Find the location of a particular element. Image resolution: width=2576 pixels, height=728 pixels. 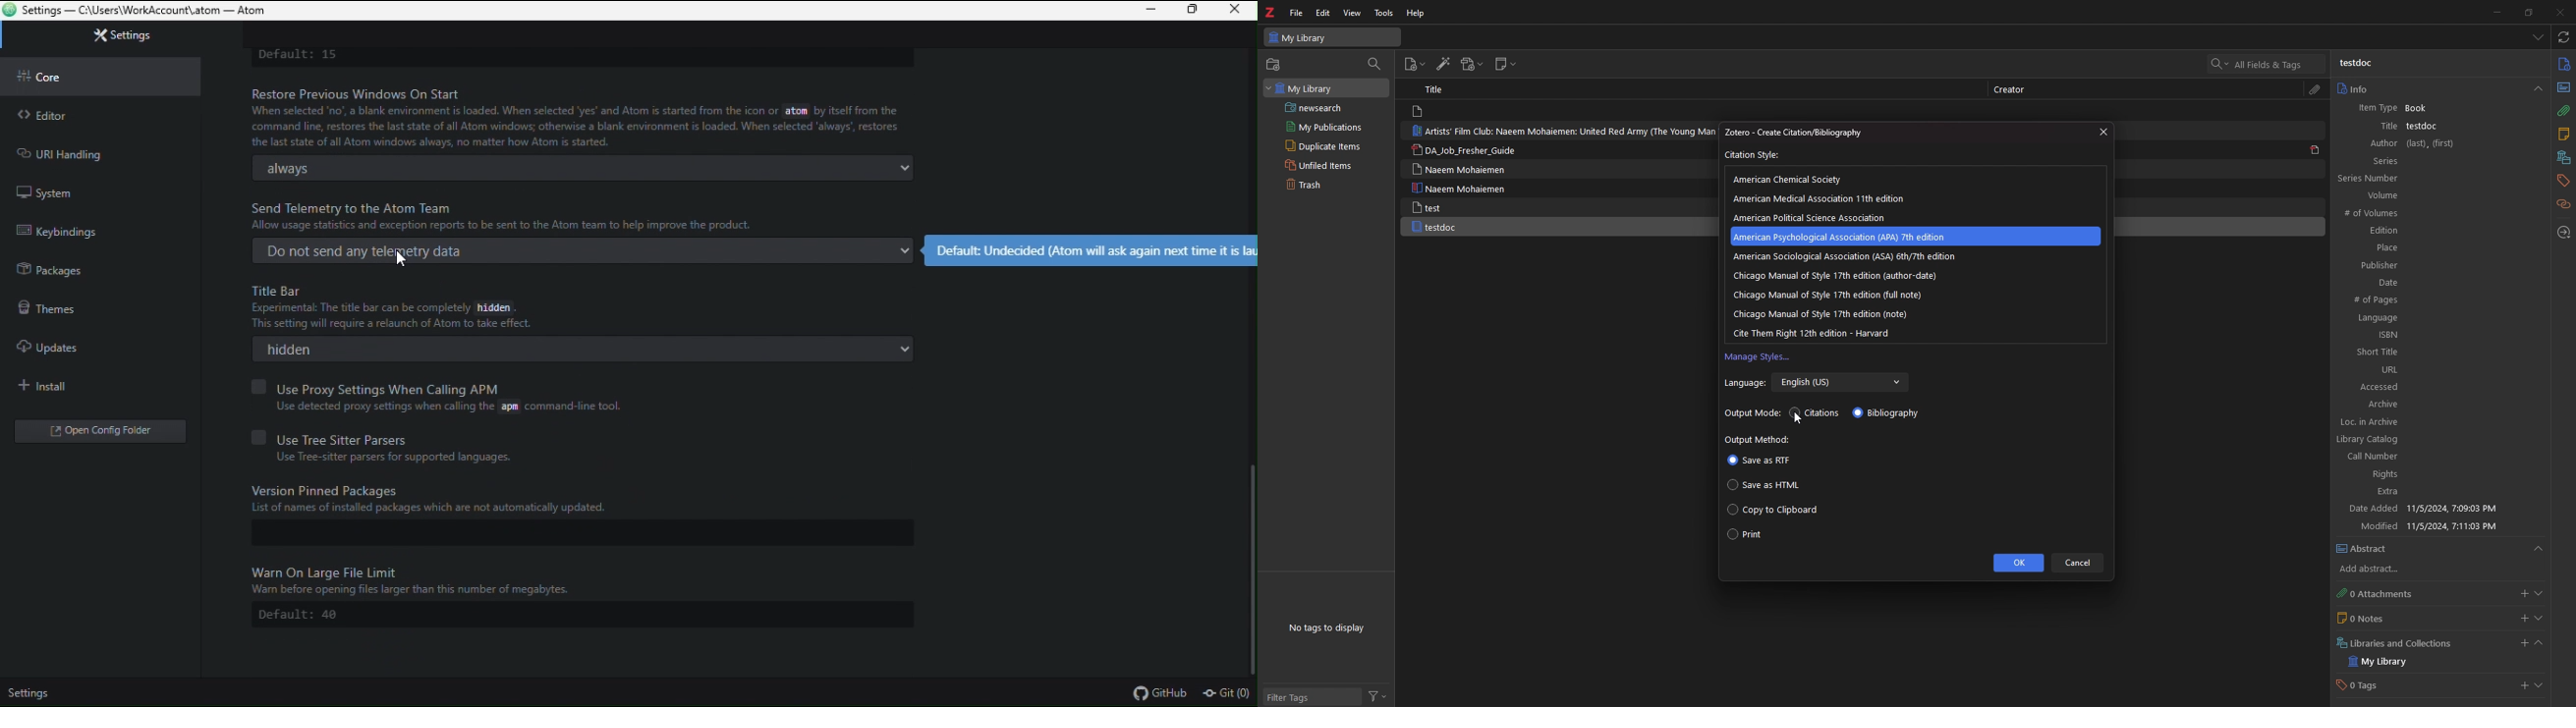

american chemical scoeity is located at coordinates (1793, 179).